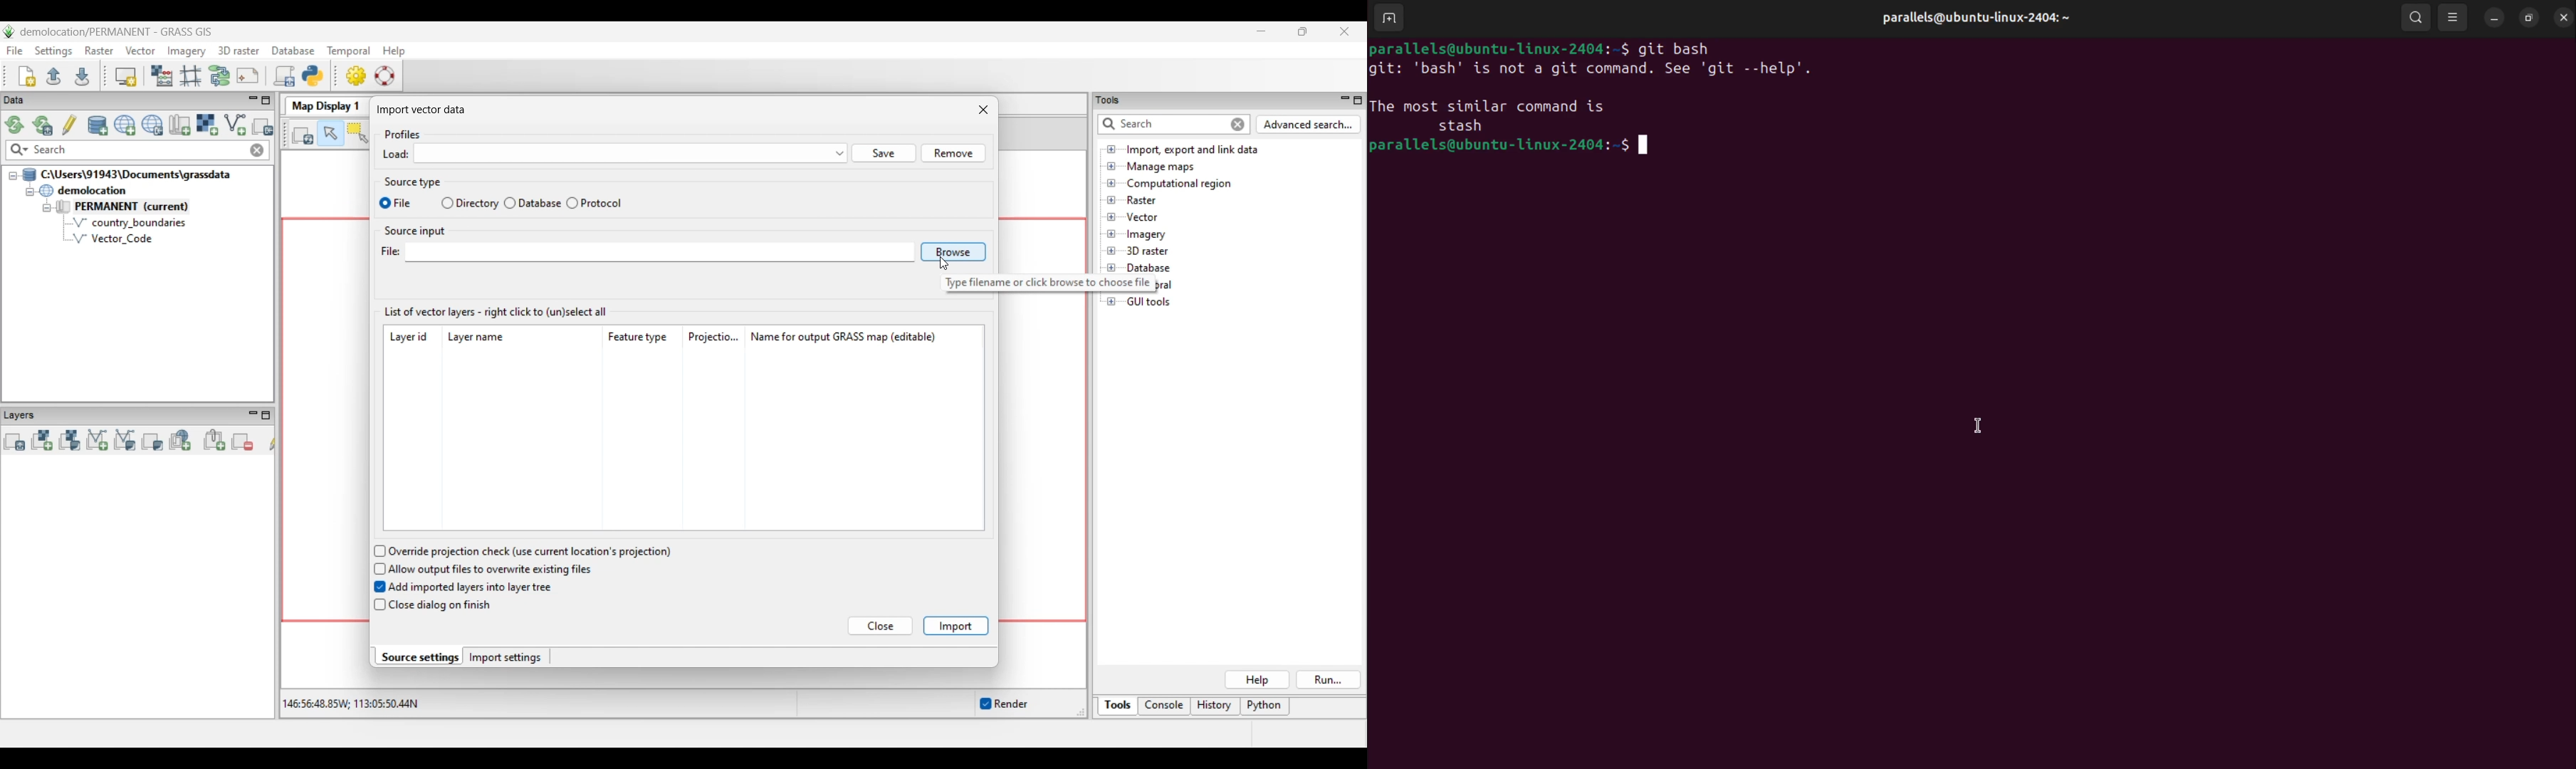 The image size is (2576, 784). Describe the element at coordinates (1974, 20) in the screenshot. I see `parallels` at that location.